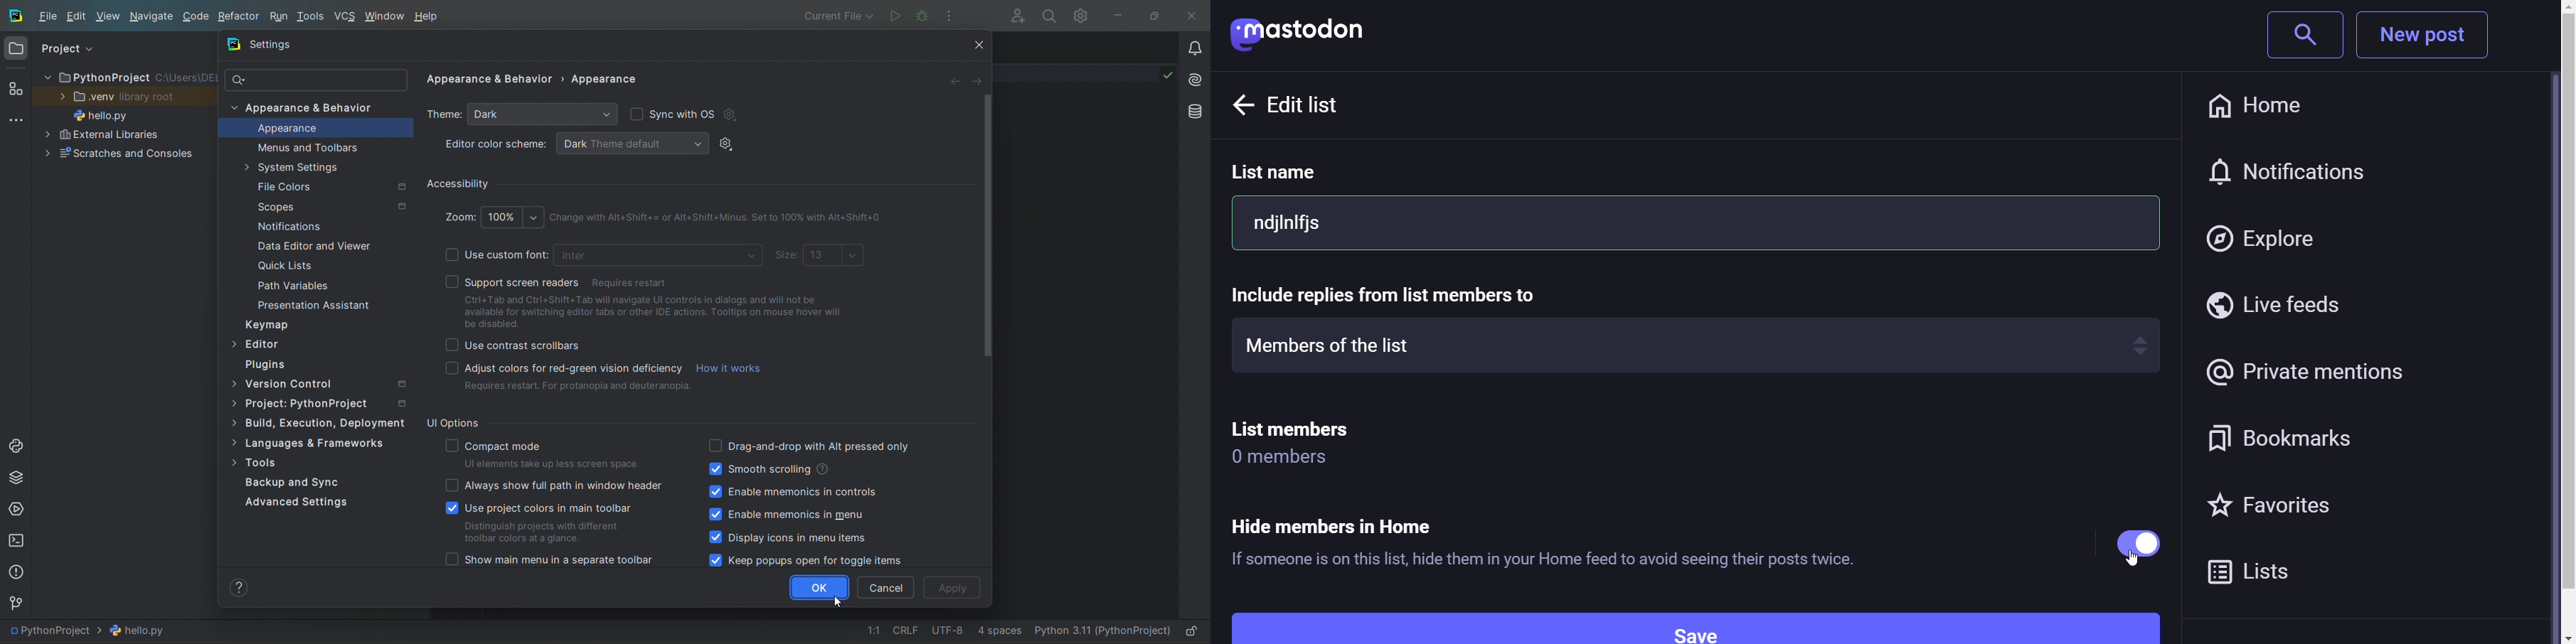 The height and width of the screenshot is (644, 2576). I want to click on python package, so click(16, 478).